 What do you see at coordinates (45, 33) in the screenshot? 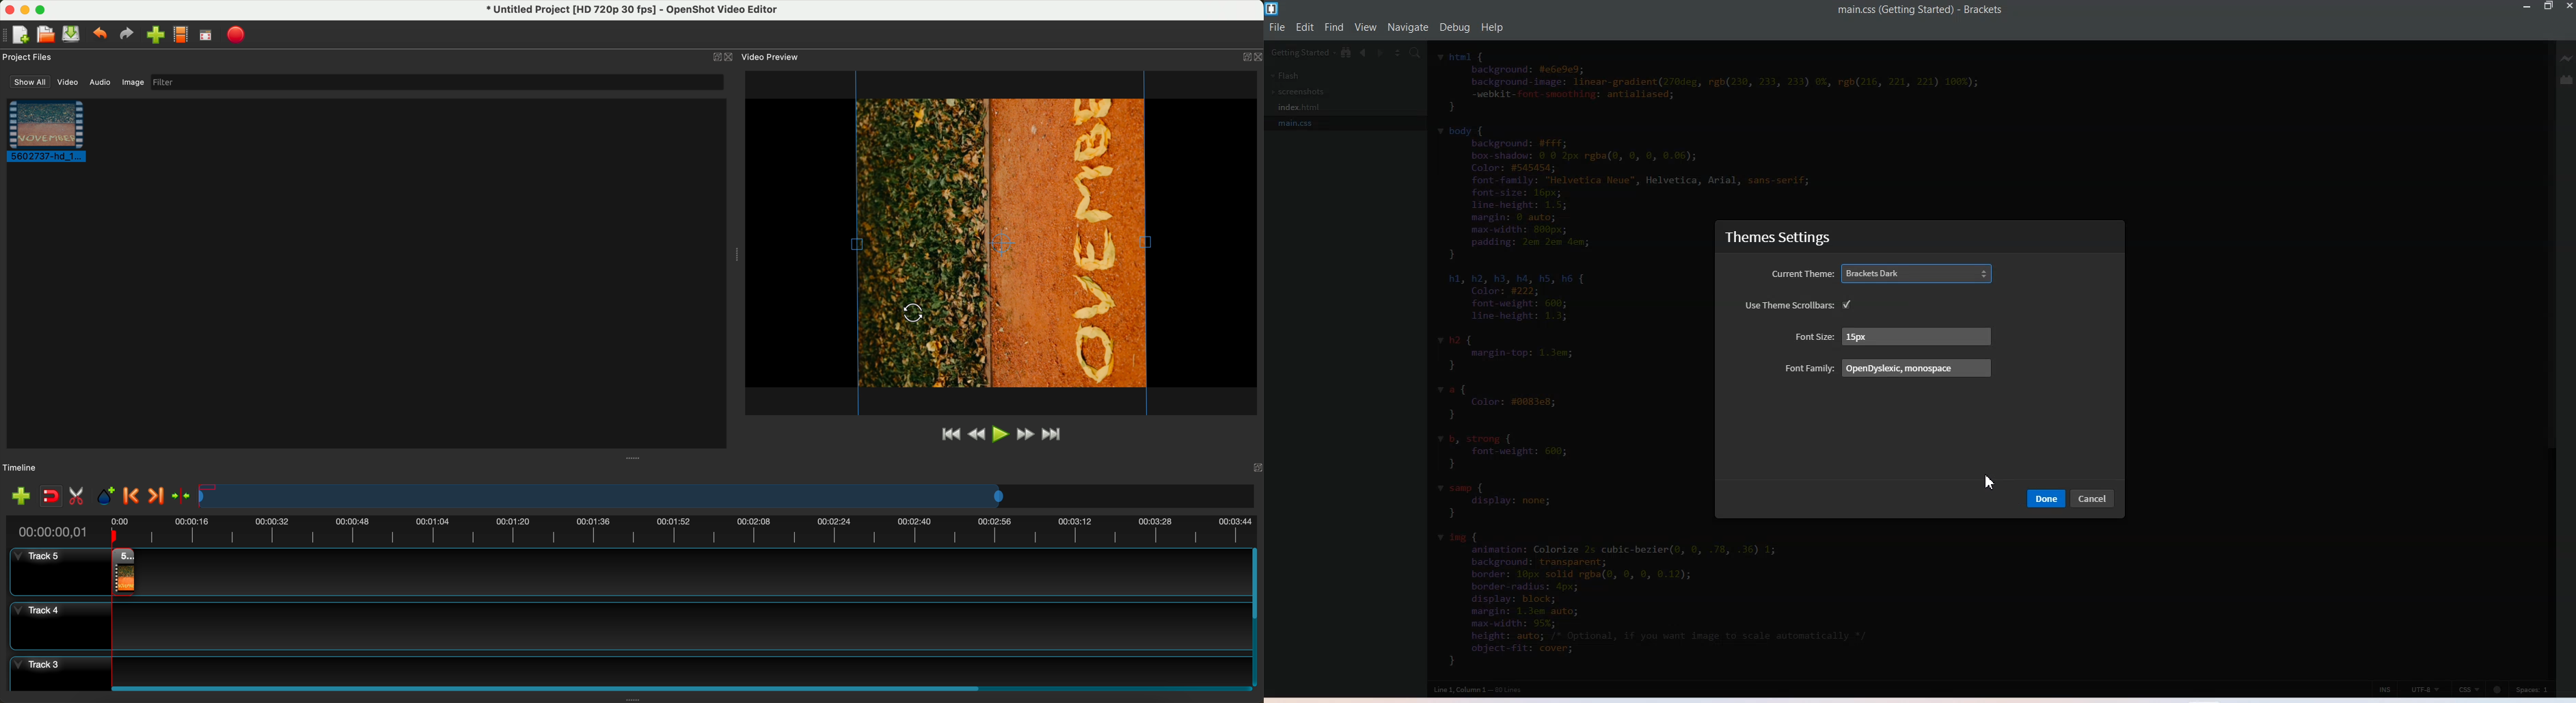
I see `open project` at bounding box center [45, 33].